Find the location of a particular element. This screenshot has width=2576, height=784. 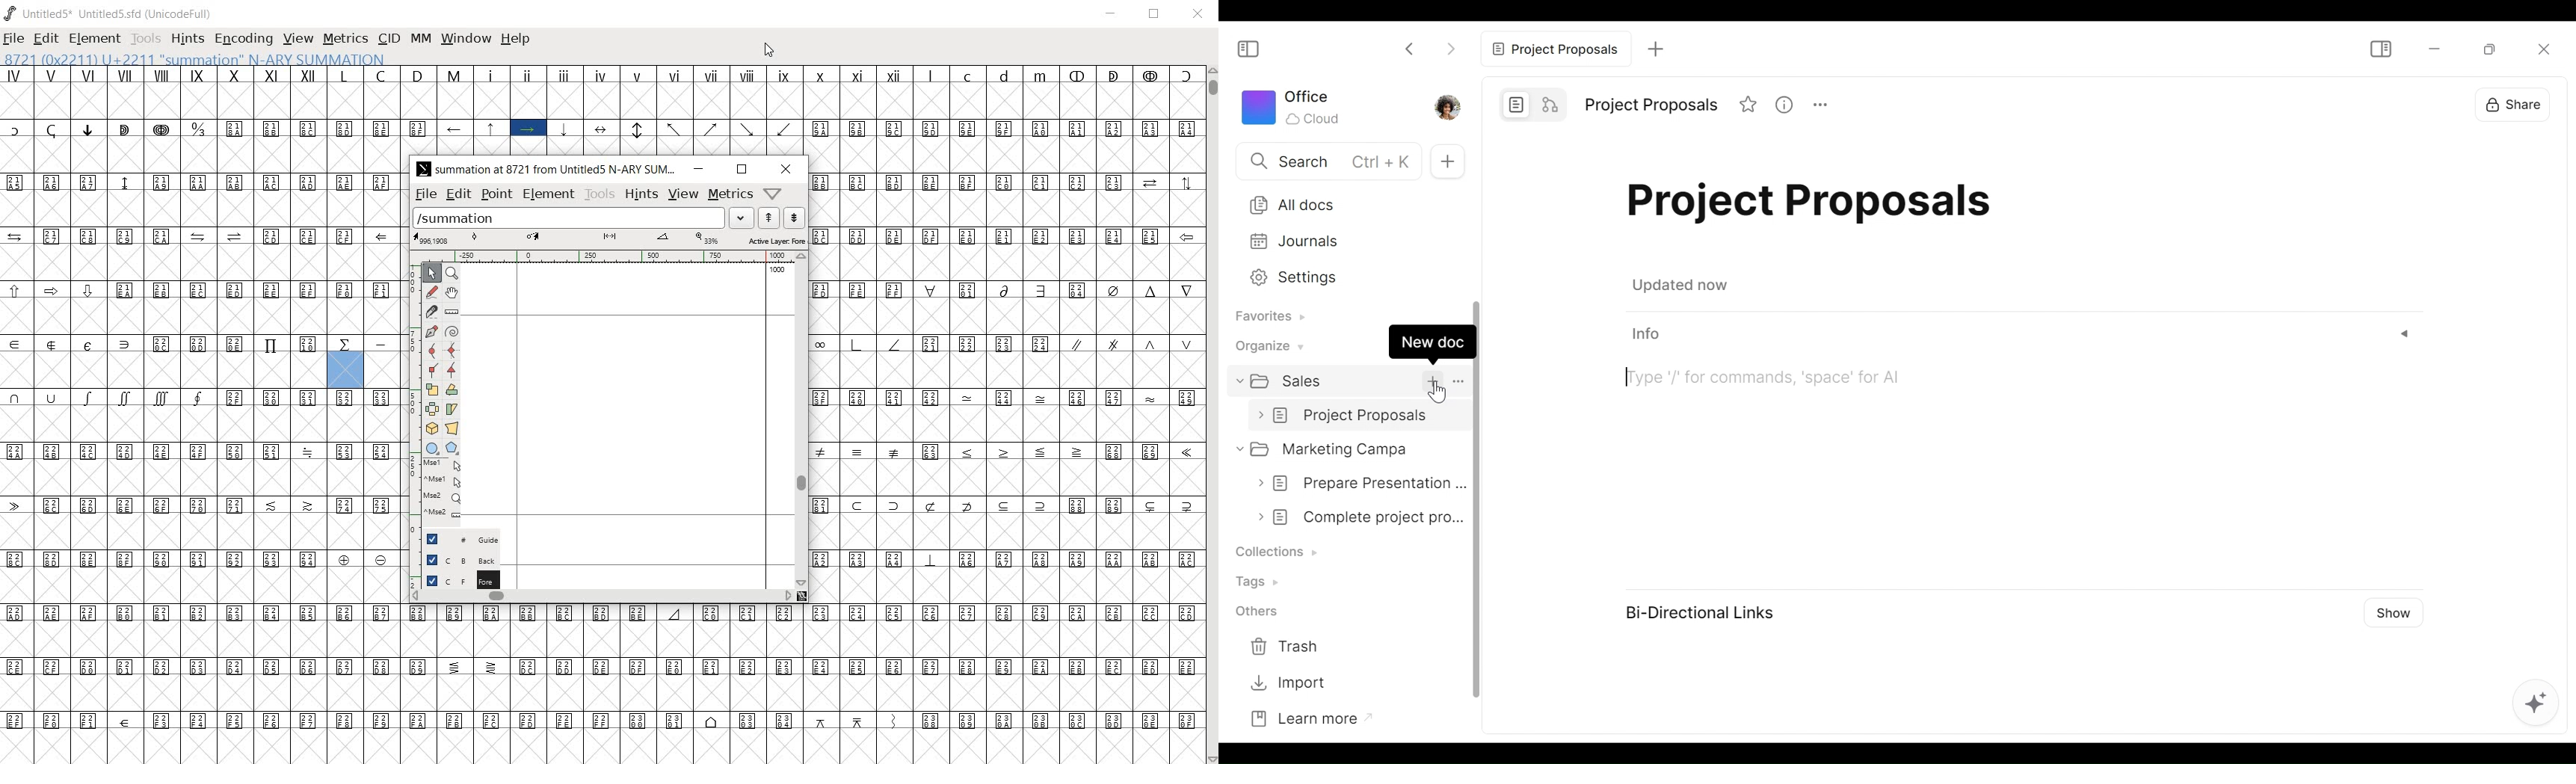

show the previous word on the list is located at coordinates (794, 216).